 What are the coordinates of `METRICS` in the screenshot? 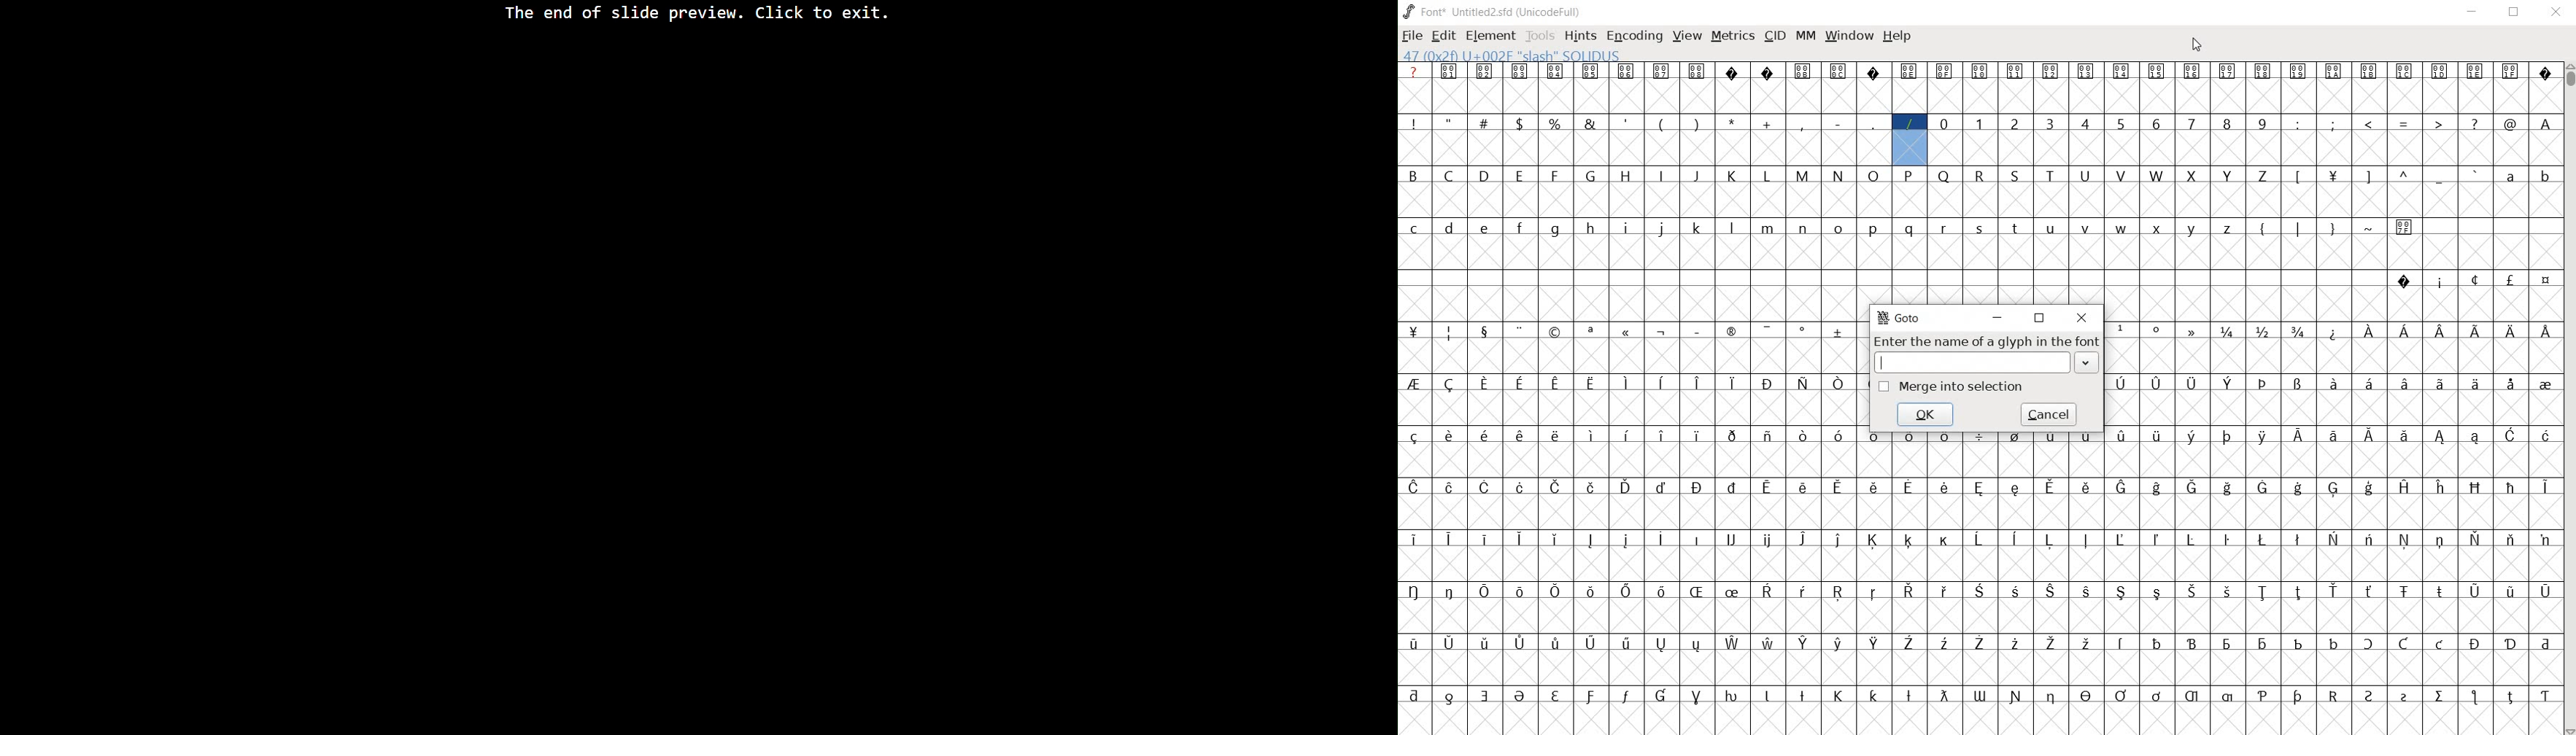 It's located at (1733, 35).